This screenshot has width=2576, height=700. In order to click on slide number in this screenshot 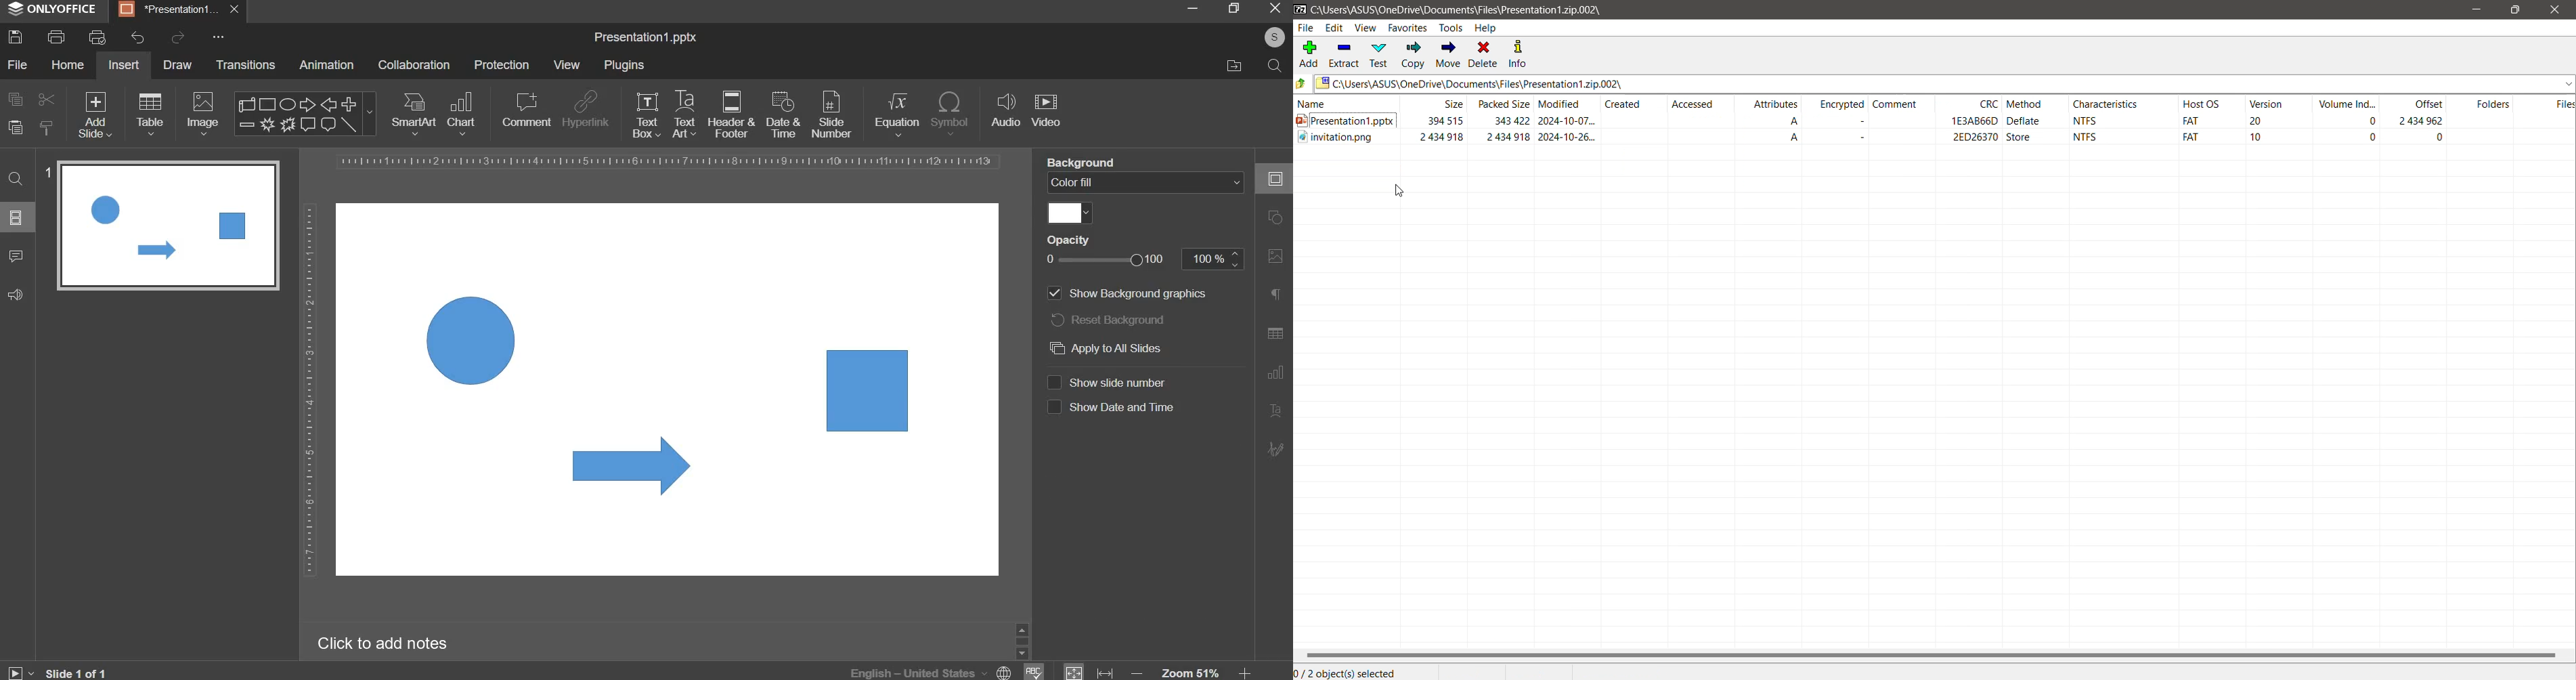, I will do `click(1118, 383)`.